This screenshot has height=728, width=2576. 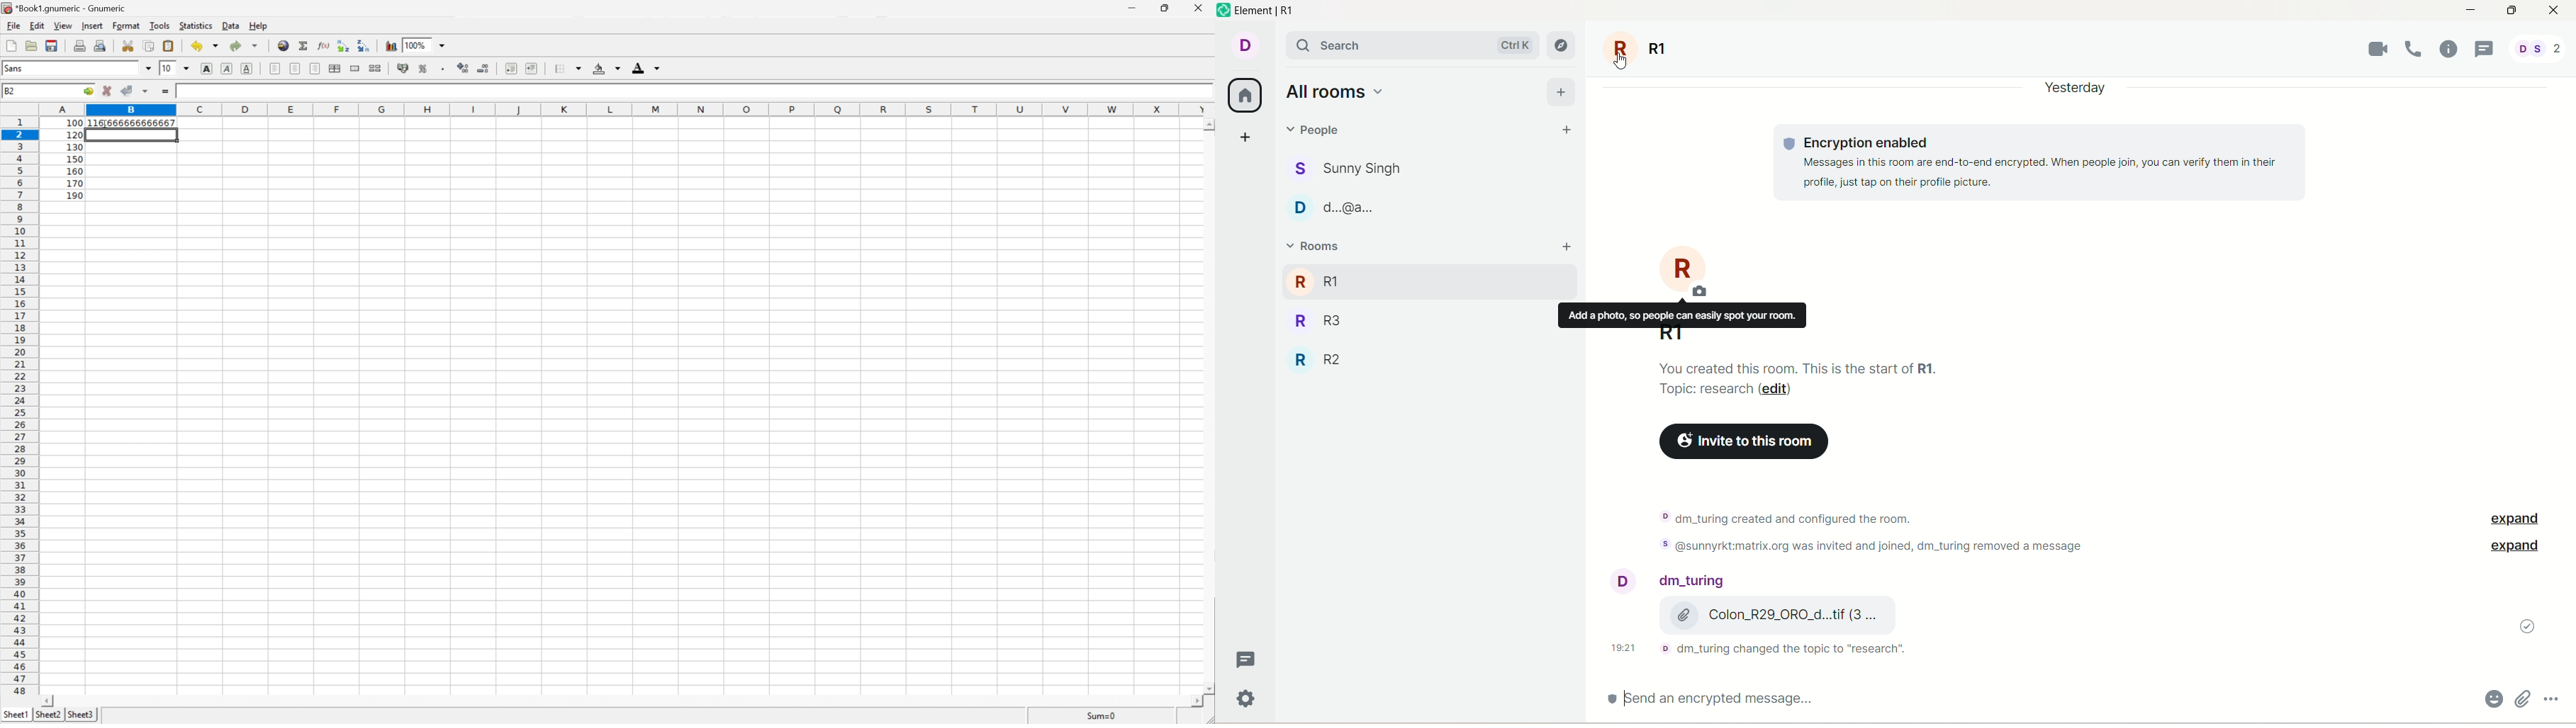 What do you see at coordinates (2536, 51) in the screenshot?
I see `account` at bounding box center [2536, 51].